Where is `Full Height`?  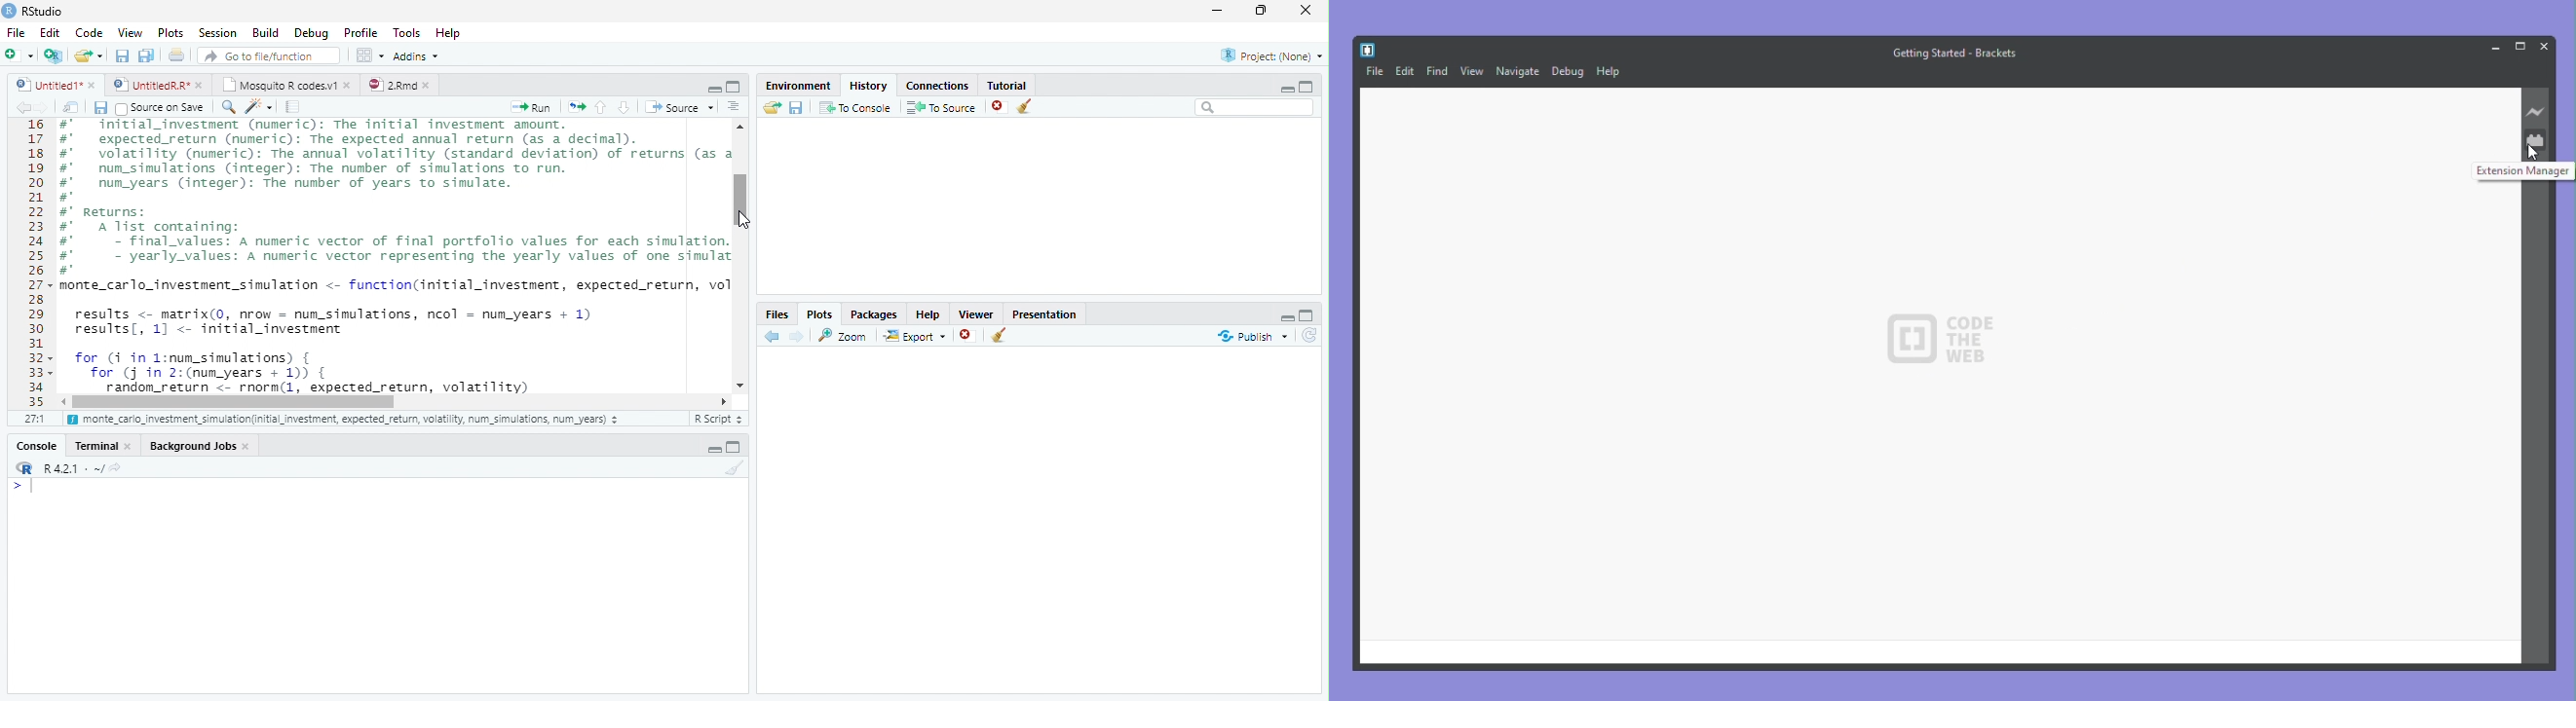
Full Height is located at coordinates (735, 86).